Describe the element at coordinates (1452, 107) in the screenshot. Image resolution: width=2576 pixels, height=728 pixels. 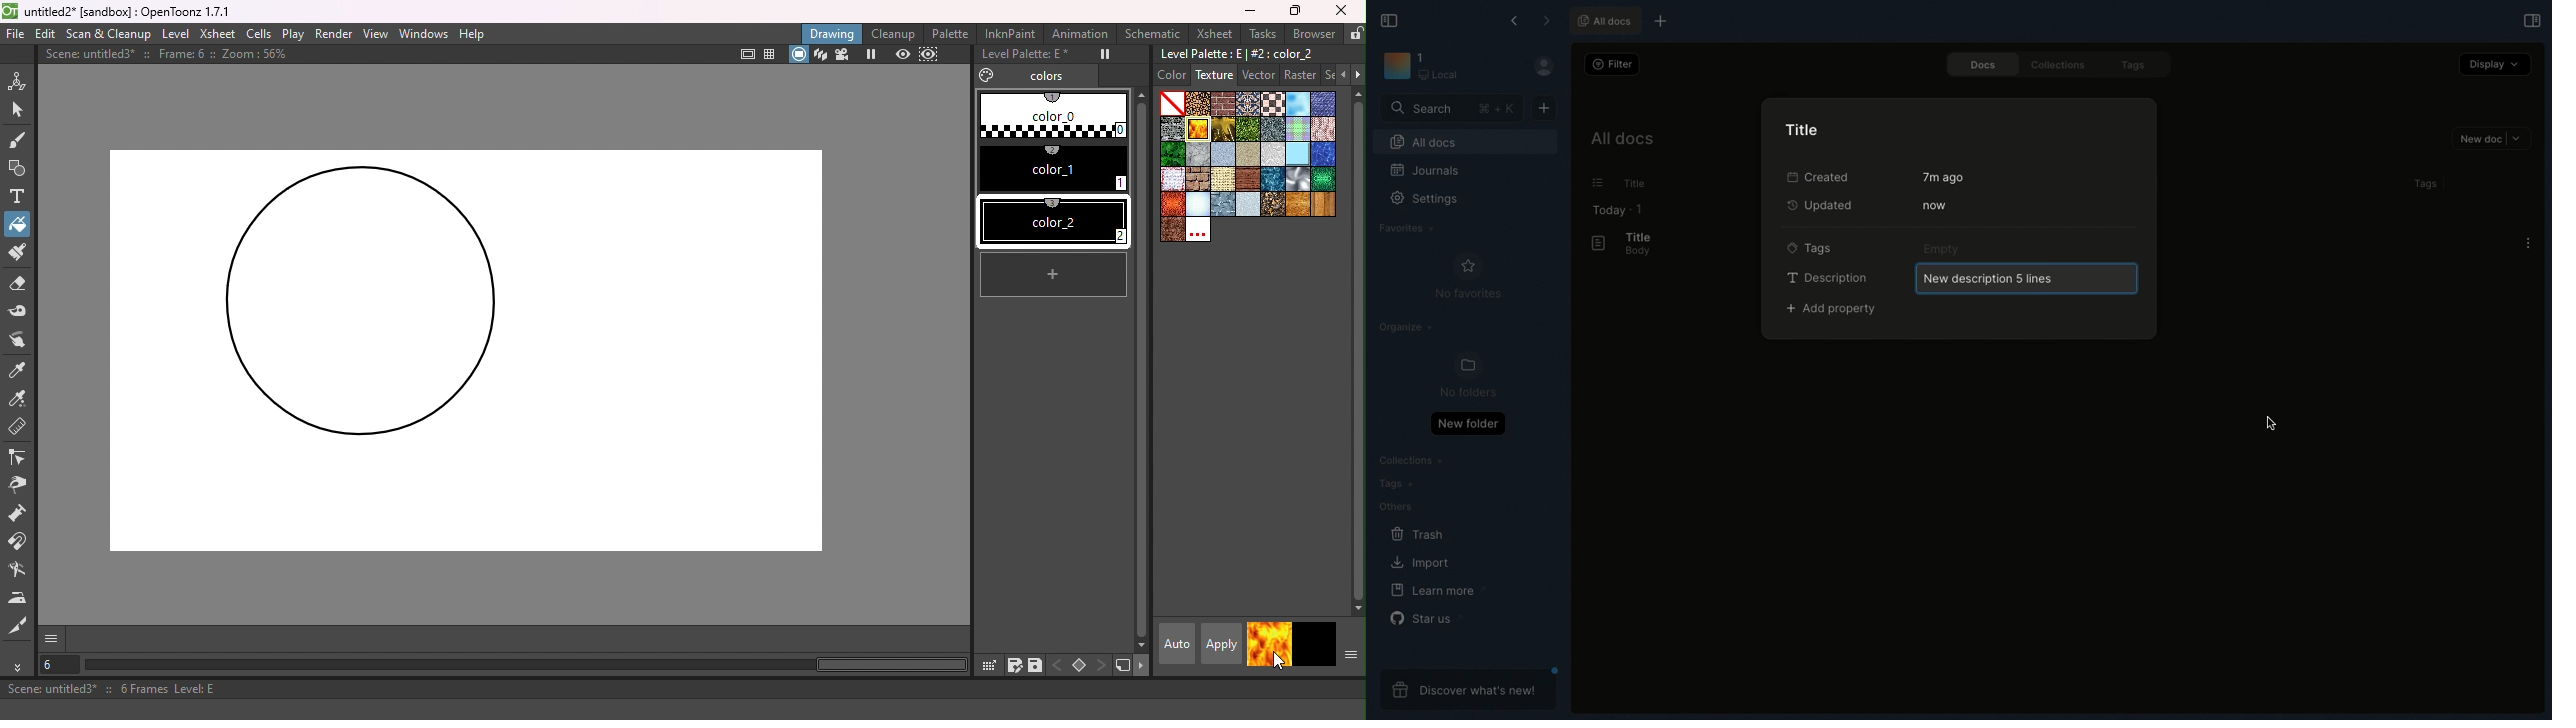
I see `Search` at that location.